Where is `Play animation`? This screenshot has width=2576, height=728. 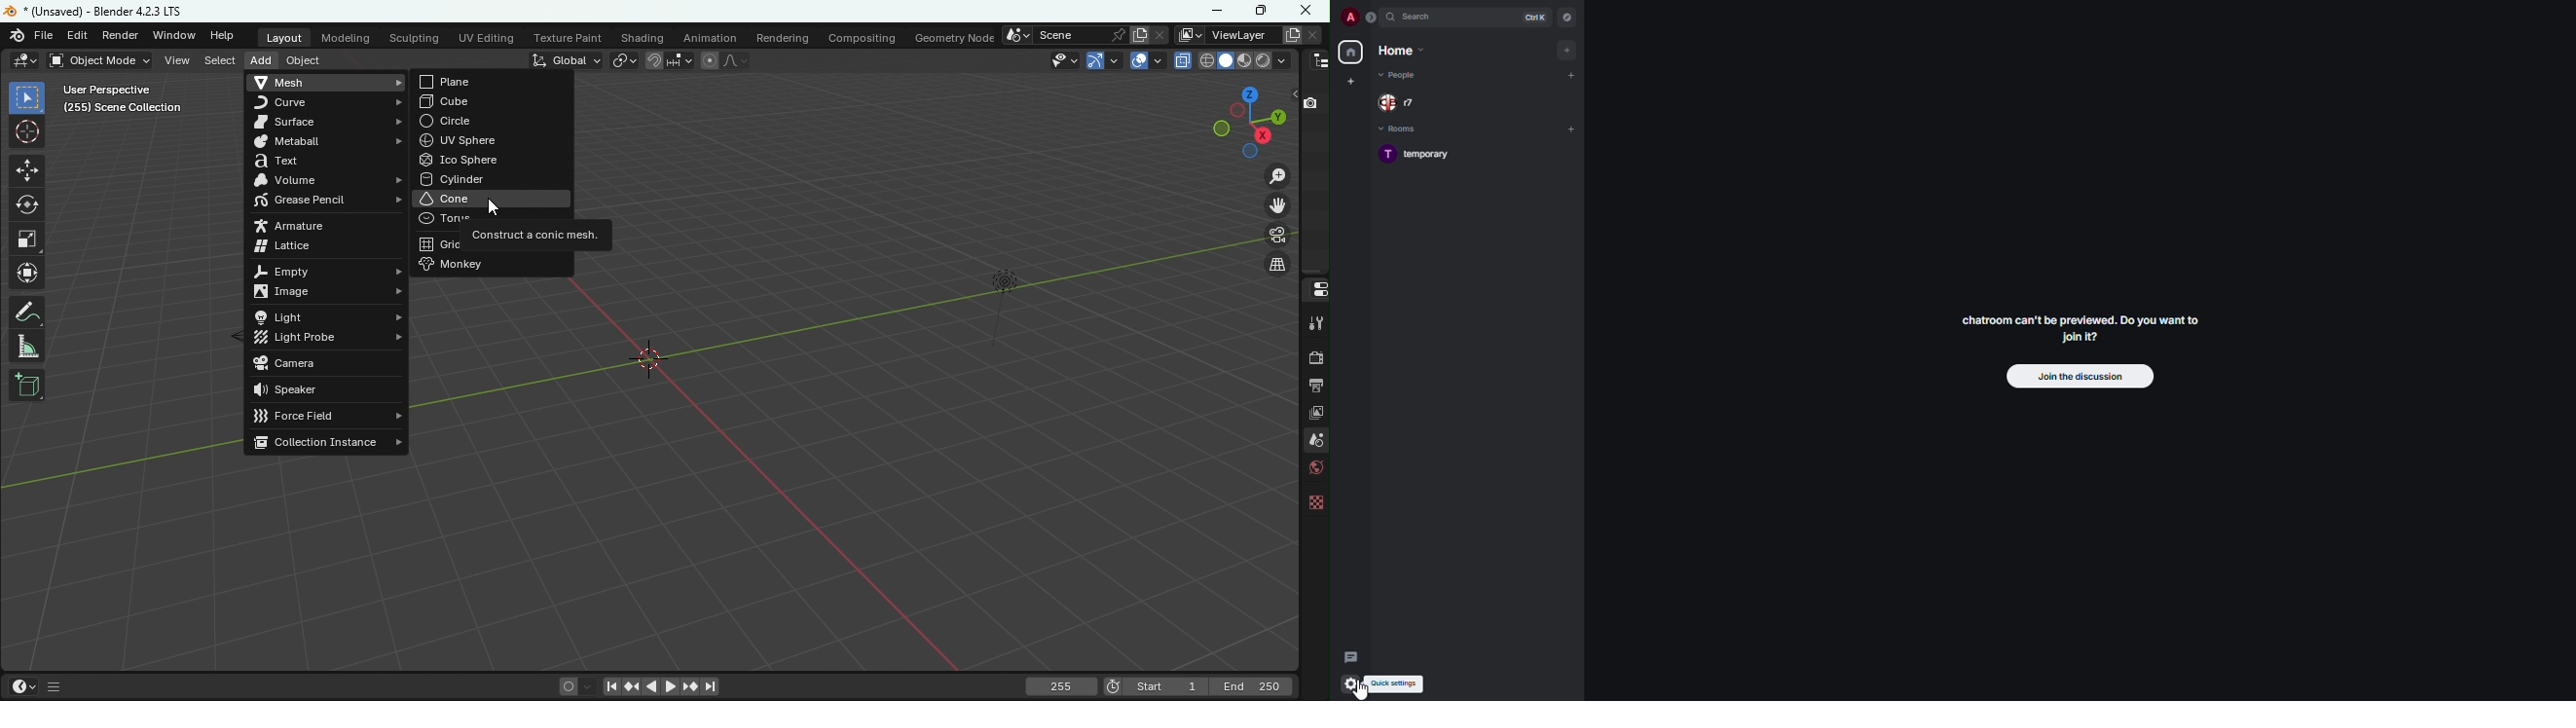 Play animation is located at coordinates (648, 686).